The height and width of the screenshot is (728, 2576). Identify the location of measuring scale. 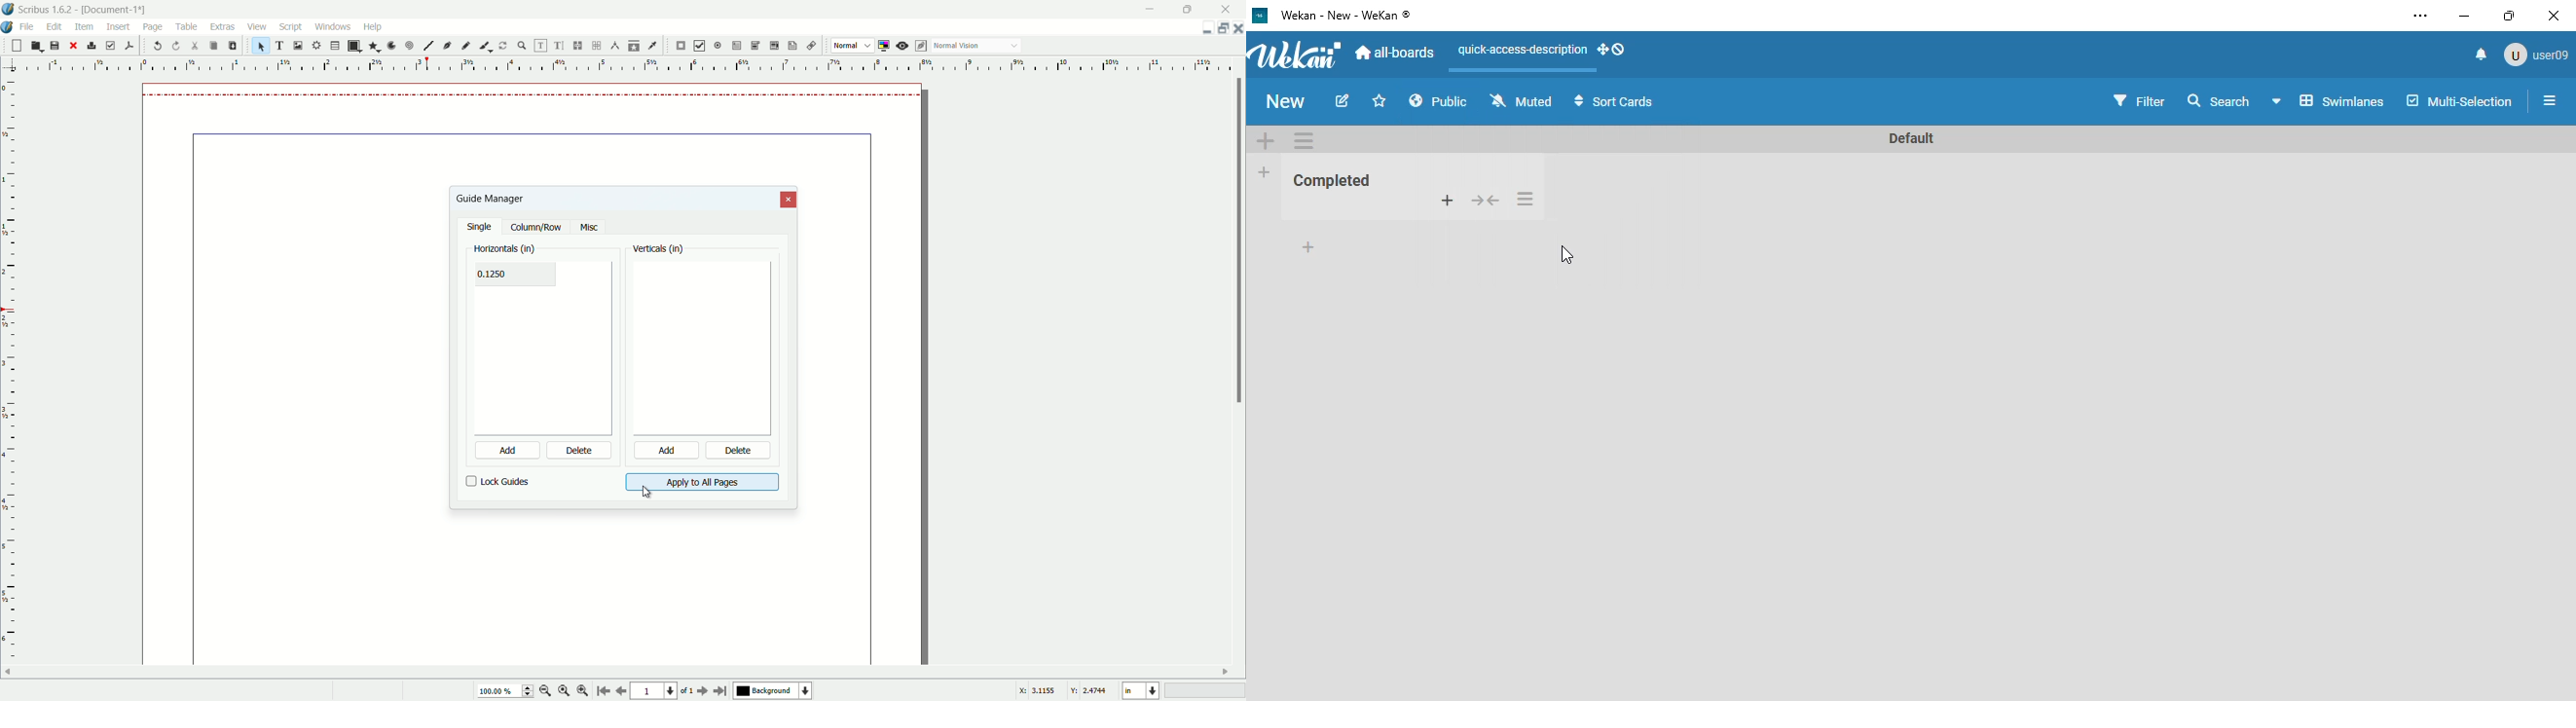
(9, 381).